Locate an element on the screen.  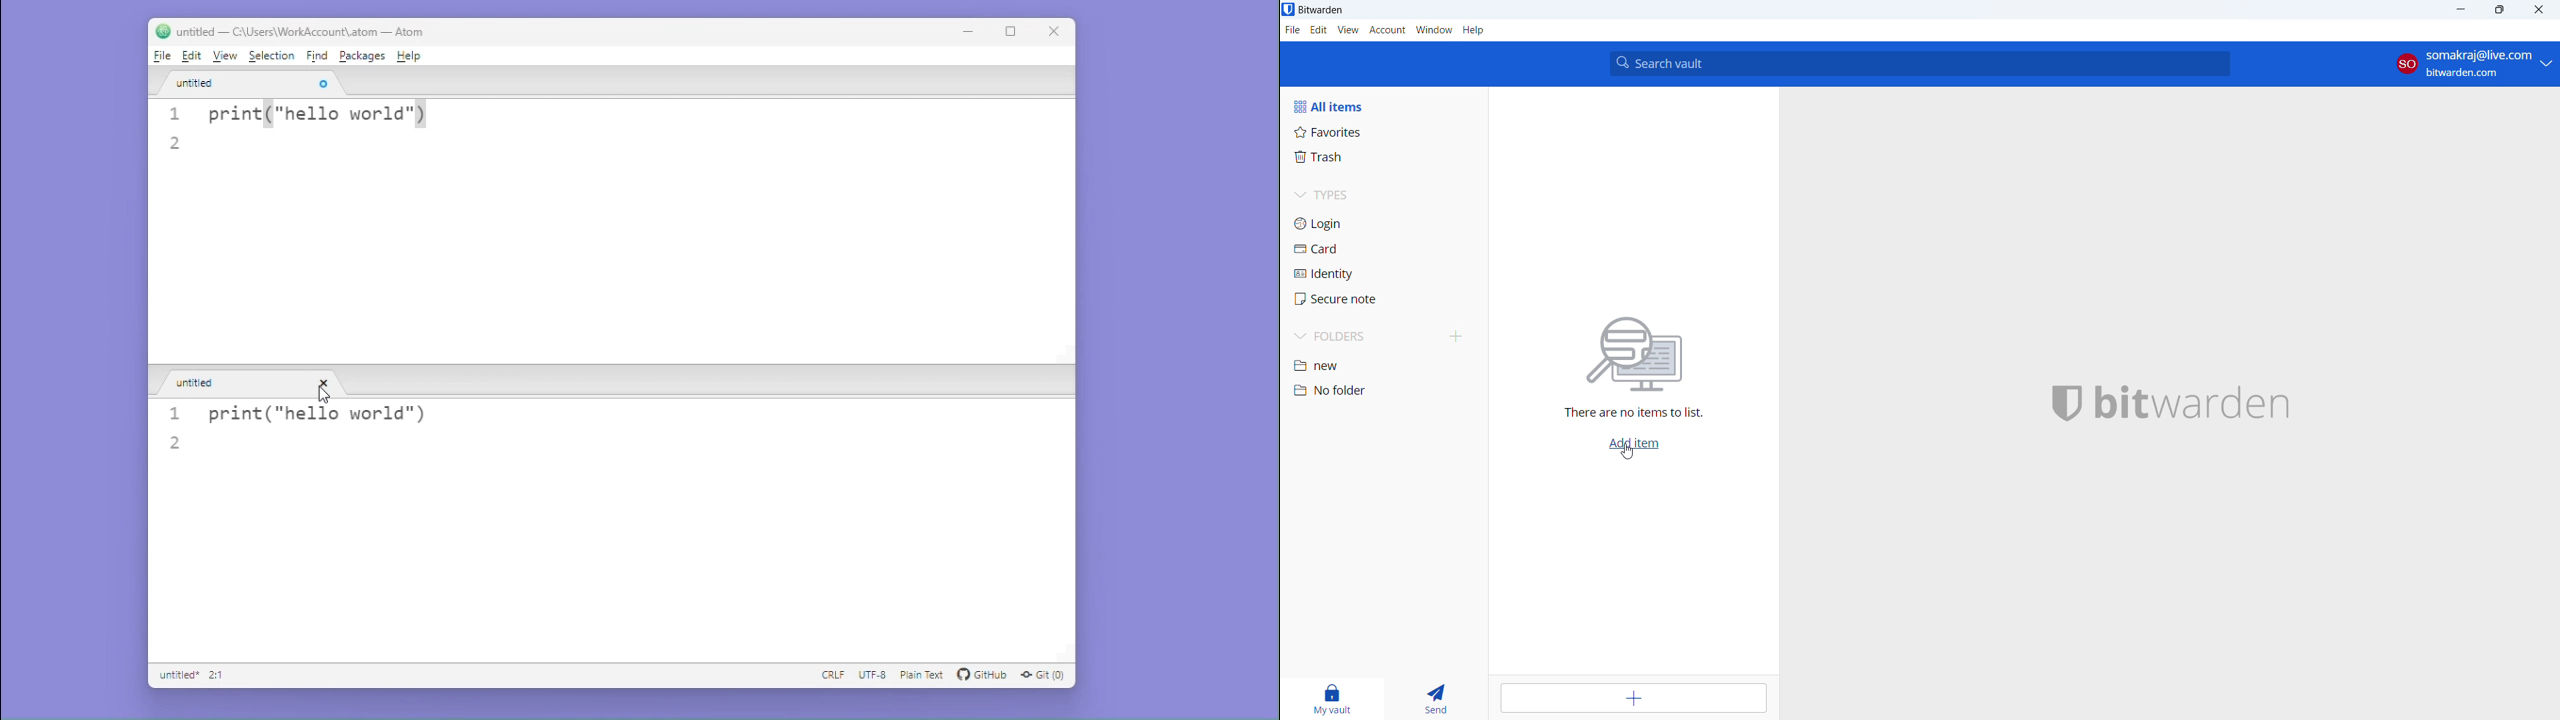
secure note is located at coordinates (1384, 299).